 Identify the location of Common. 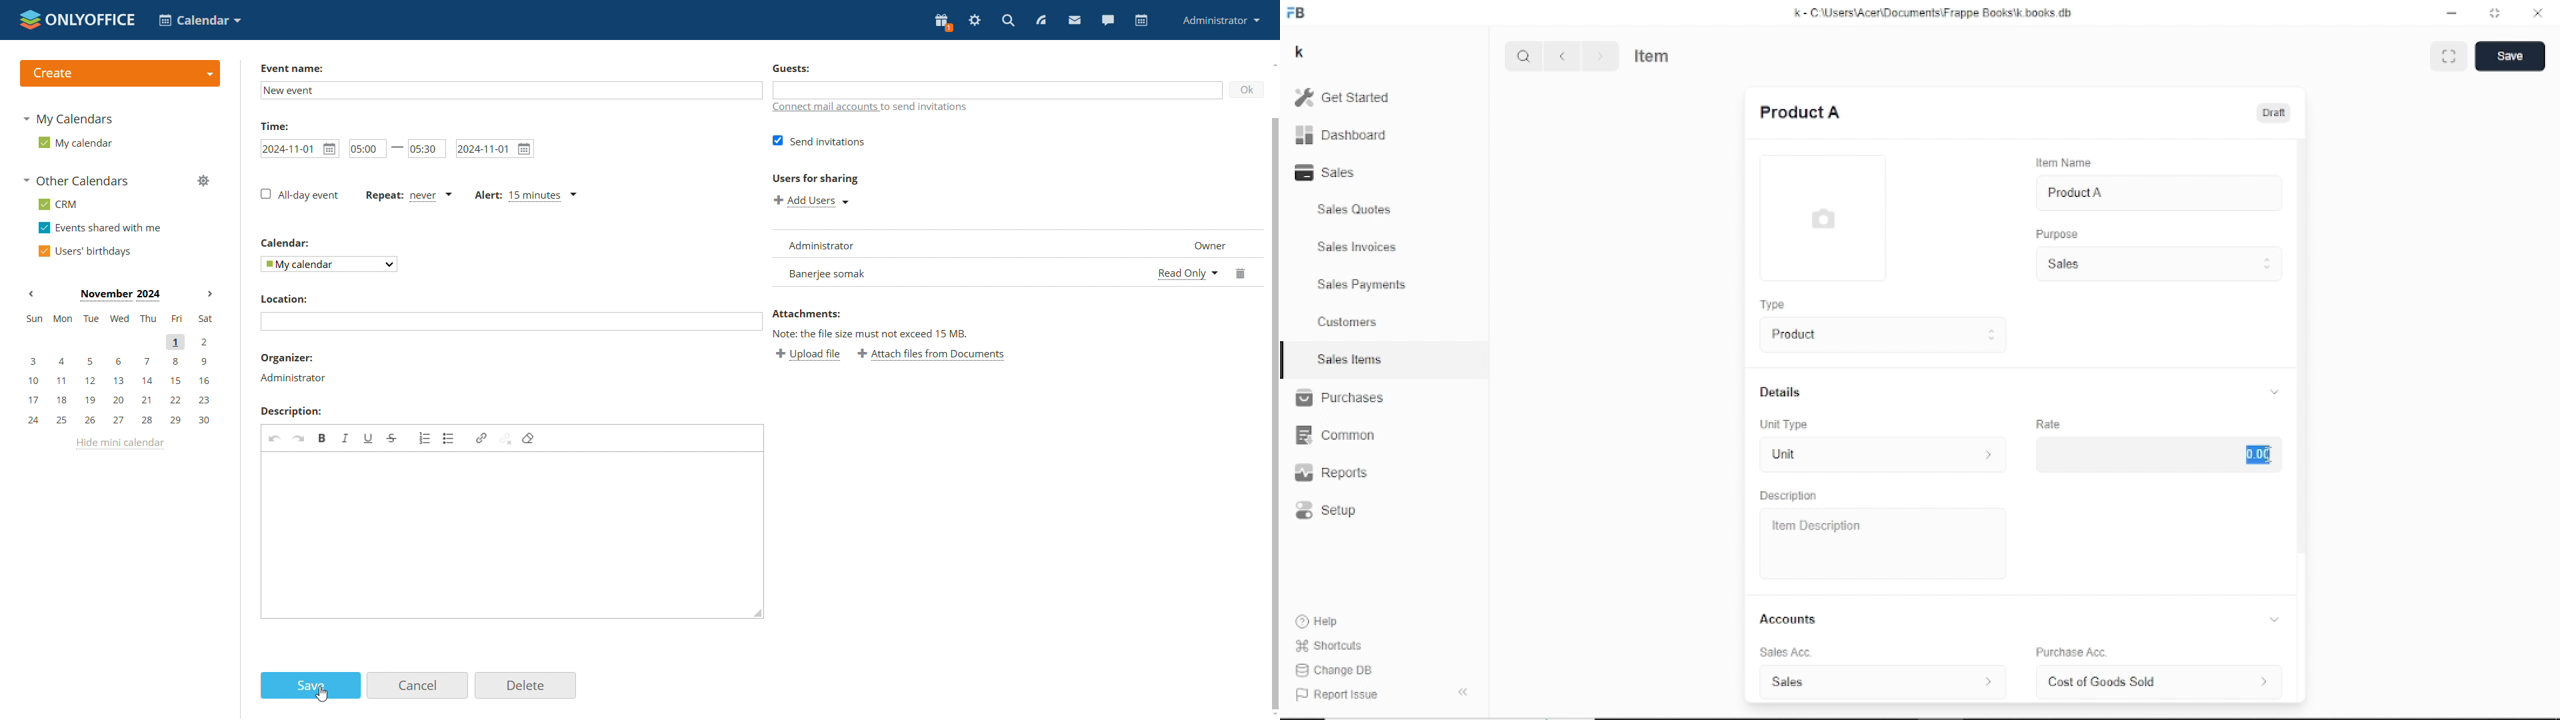
(1335, 436).